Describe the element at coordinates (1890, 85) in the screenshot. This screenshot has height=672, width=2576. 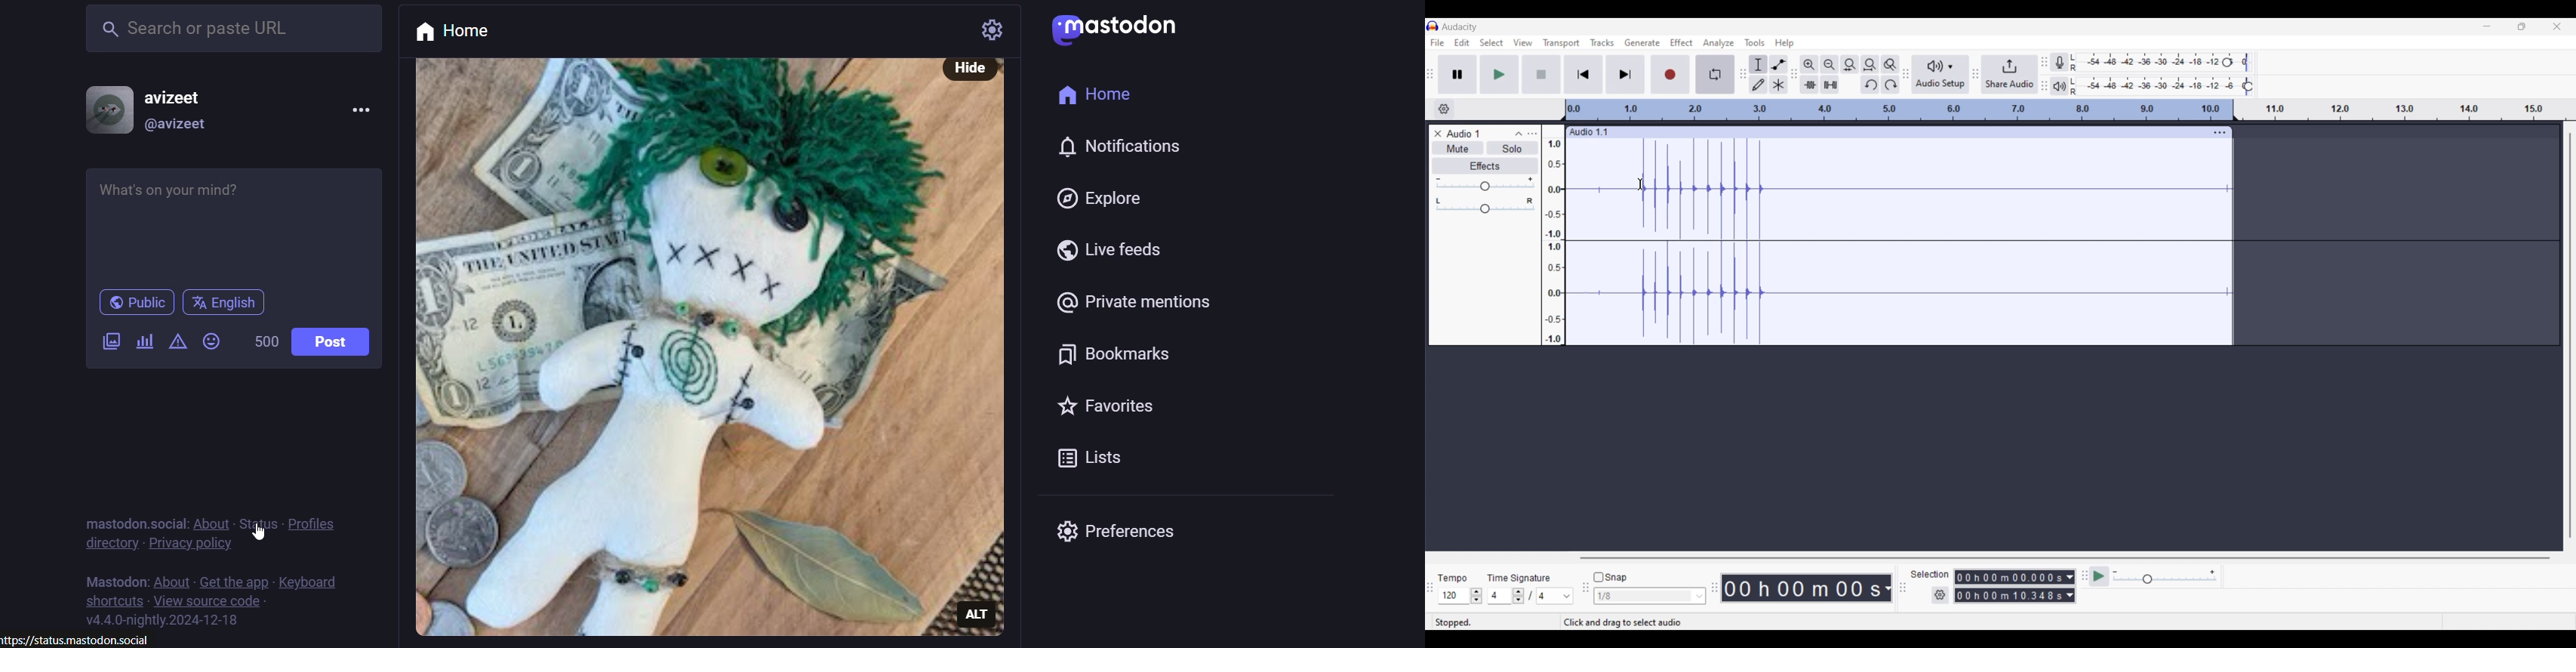
I see `Redo` at that location.